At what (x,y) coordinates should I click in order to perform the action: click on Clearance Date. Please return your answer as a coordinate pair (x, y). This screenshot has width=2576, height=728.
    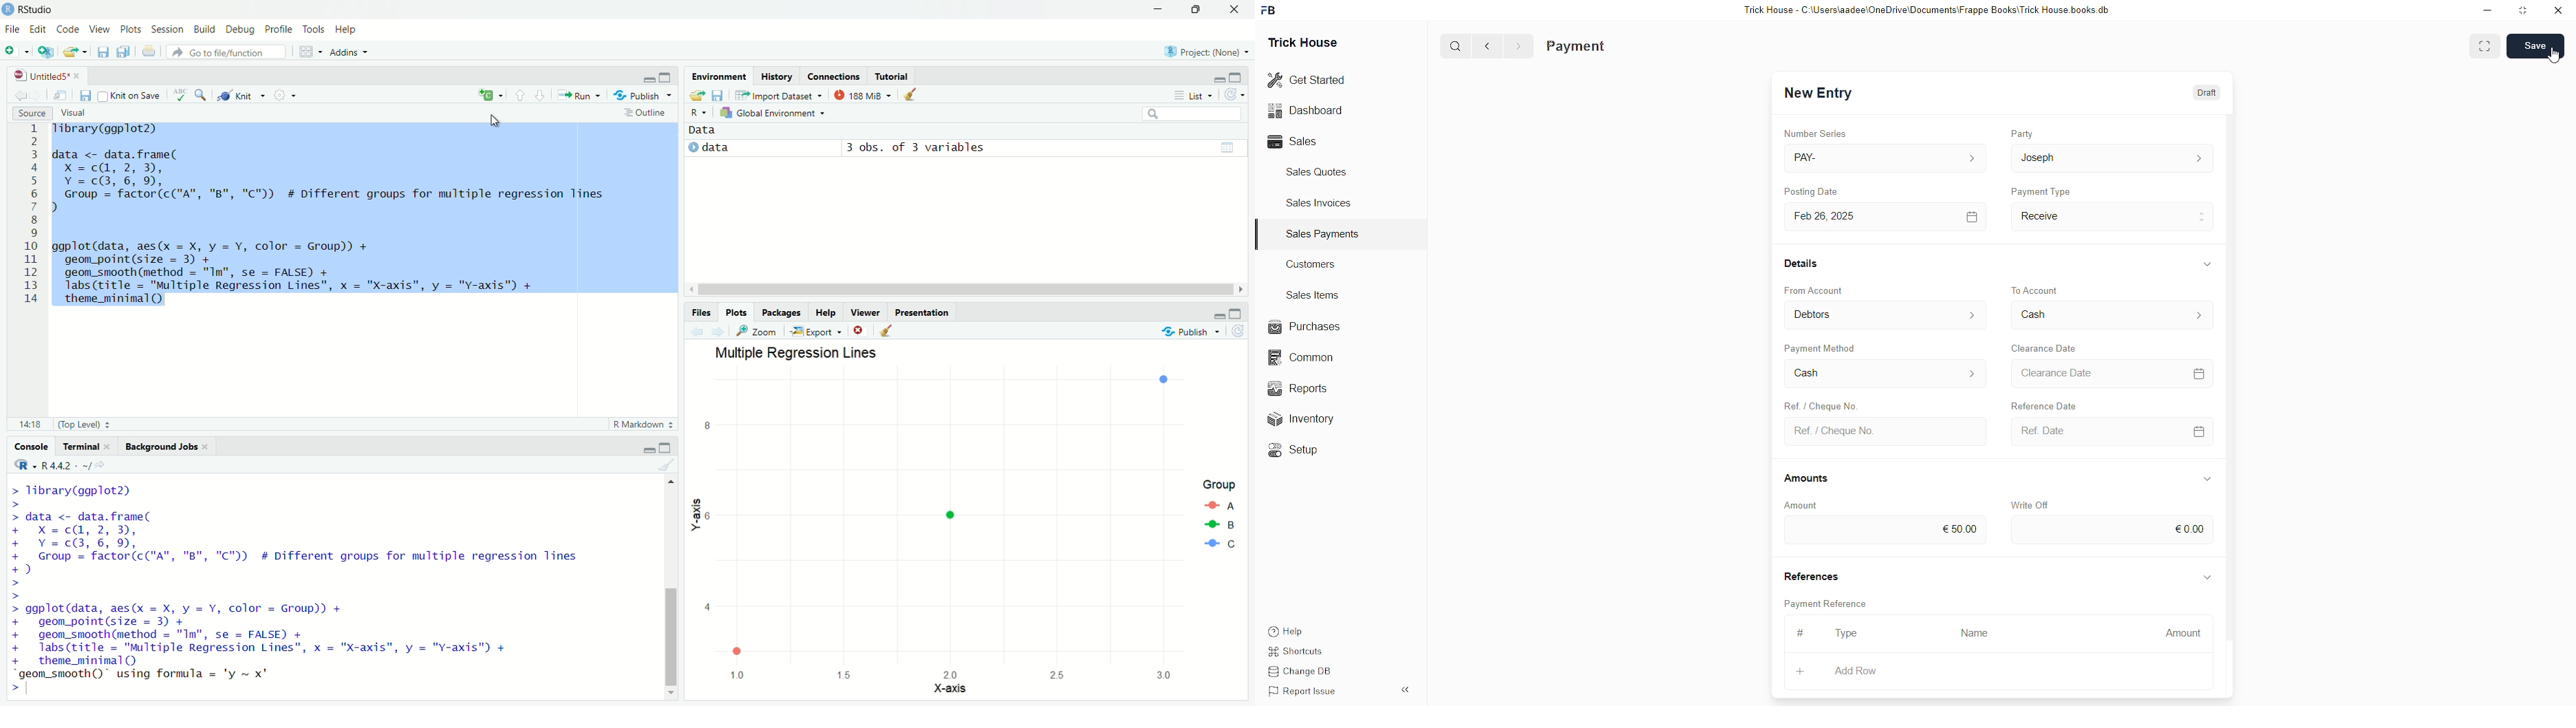
    Looking at the image, I should click on (2112, 373).